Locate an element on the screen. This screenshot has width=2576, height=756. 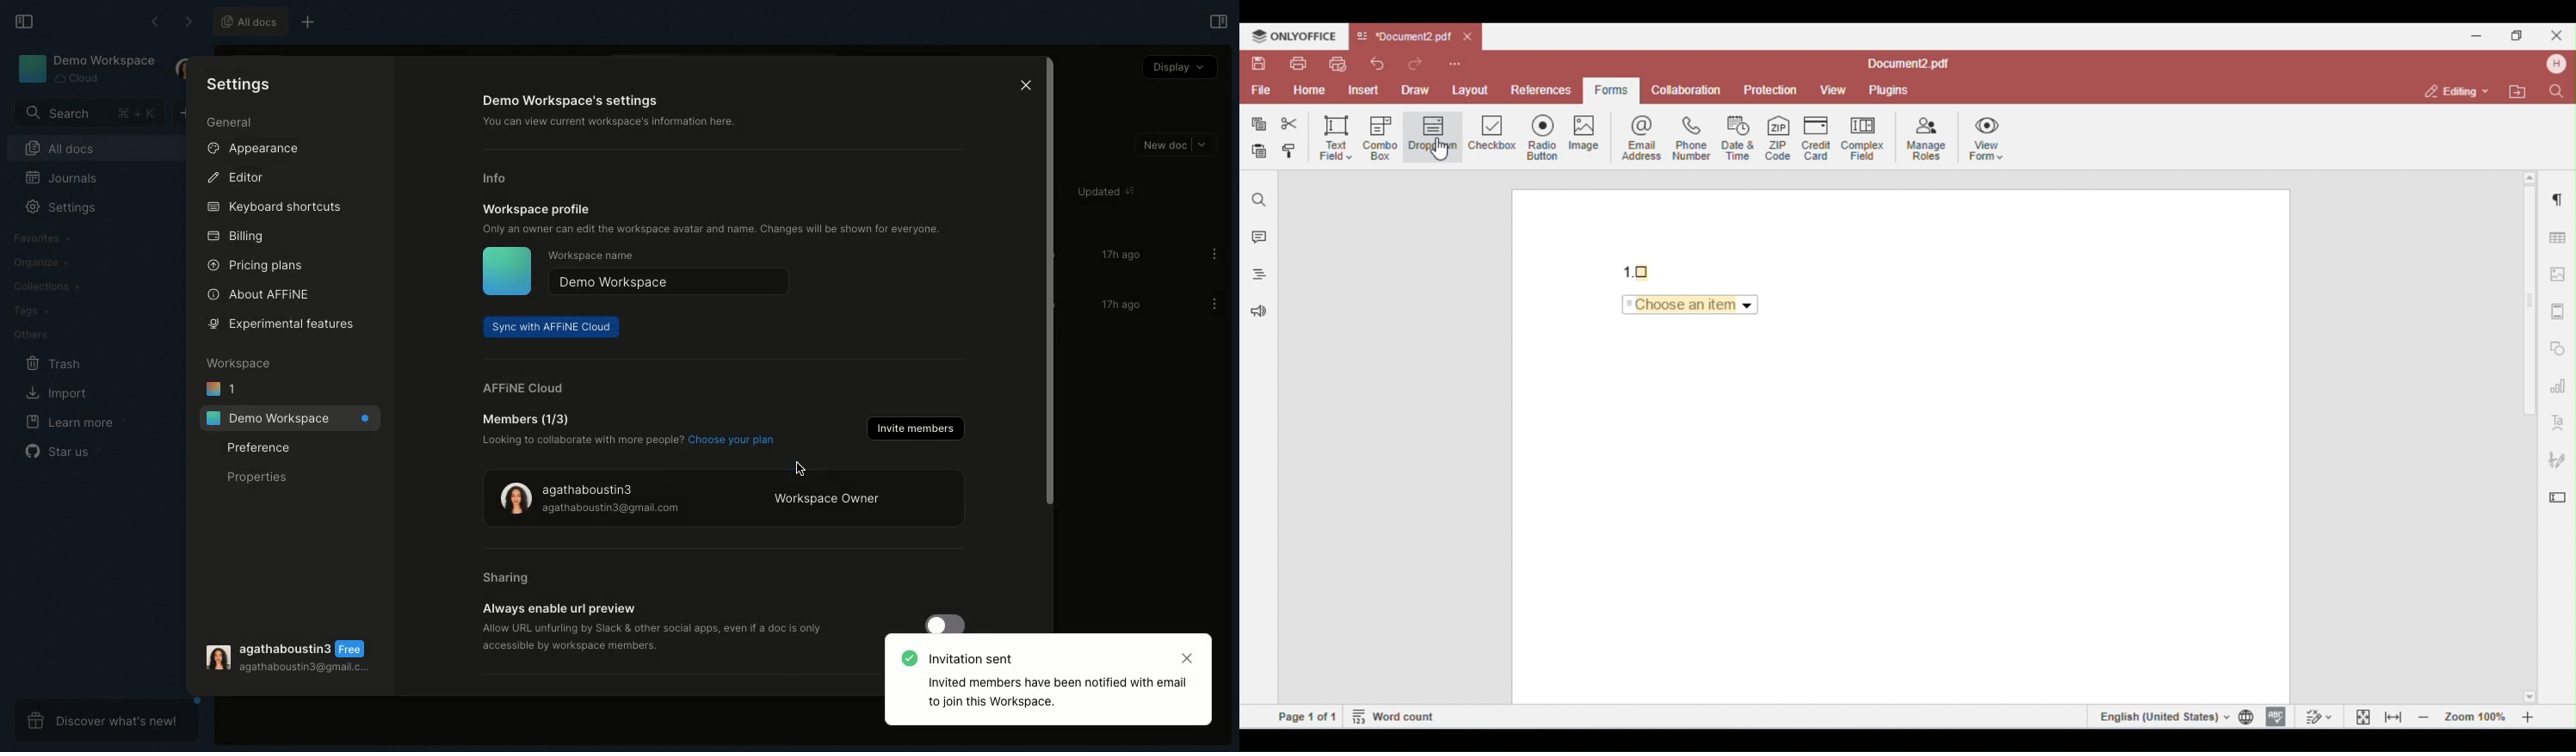
Trash is located at coordinates (51, 362).